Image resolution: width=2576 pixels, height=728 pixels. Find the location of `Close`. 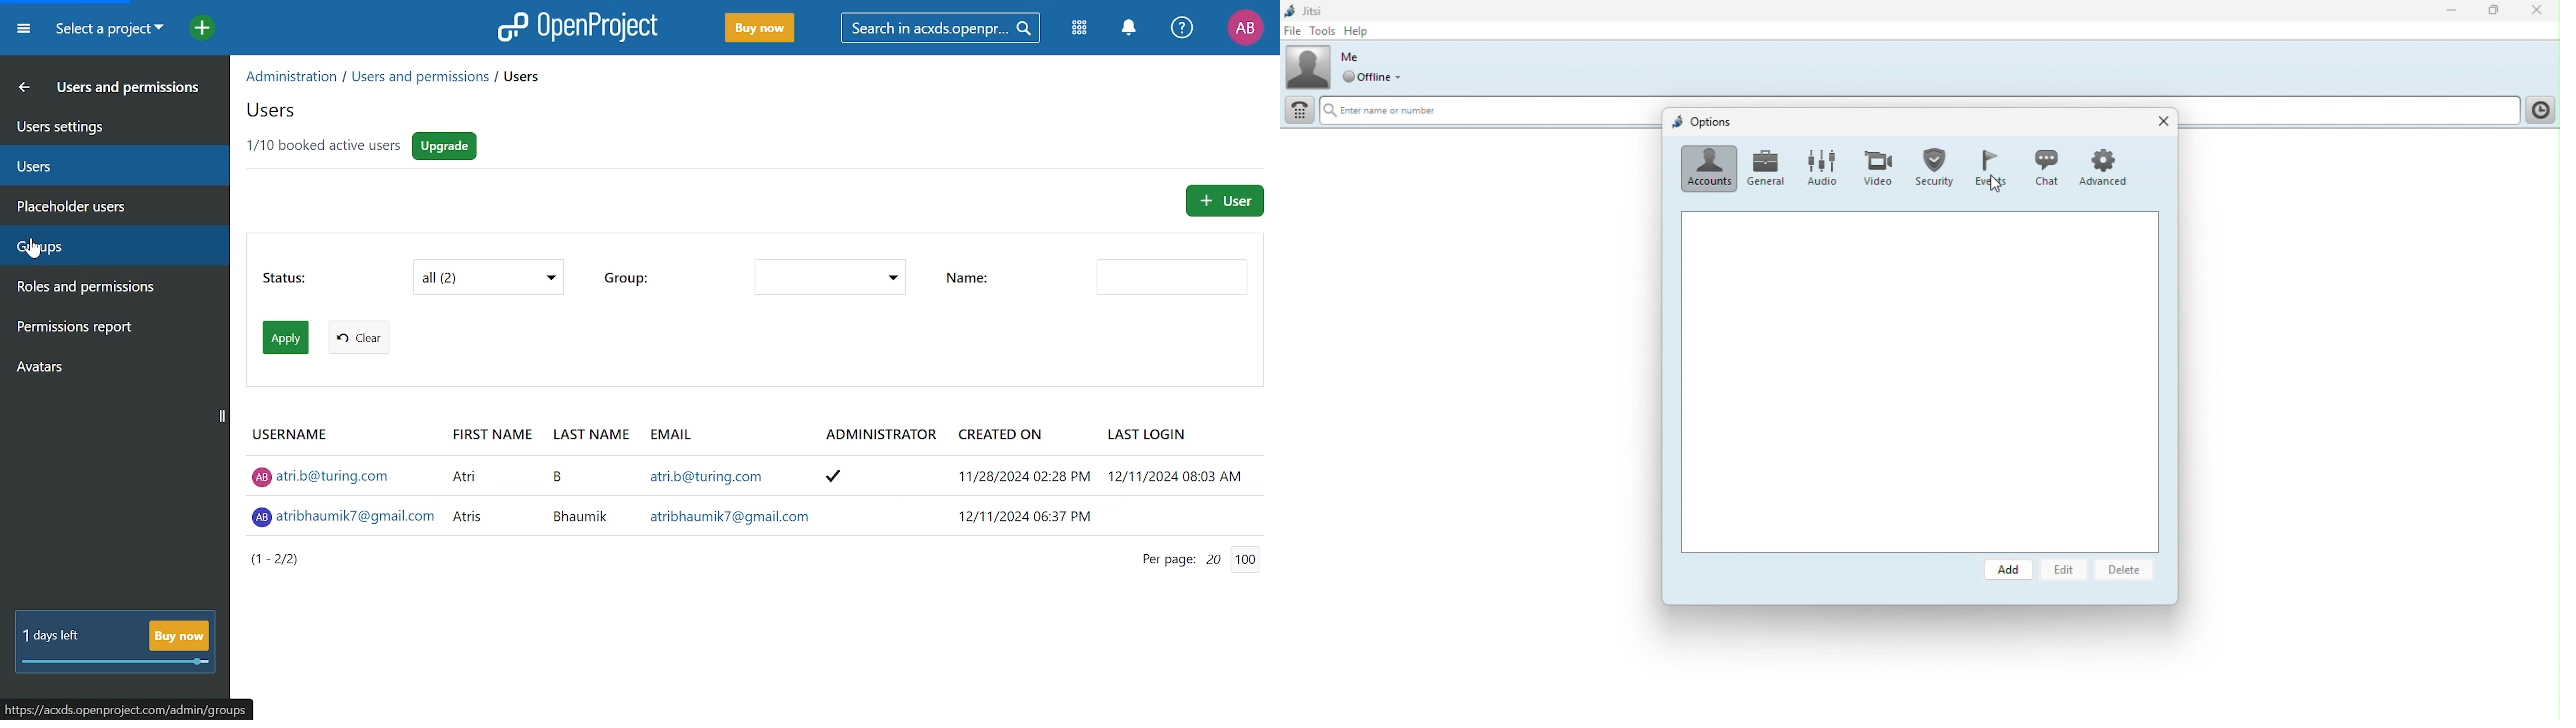

Close is located at coordinates (2537, 11).